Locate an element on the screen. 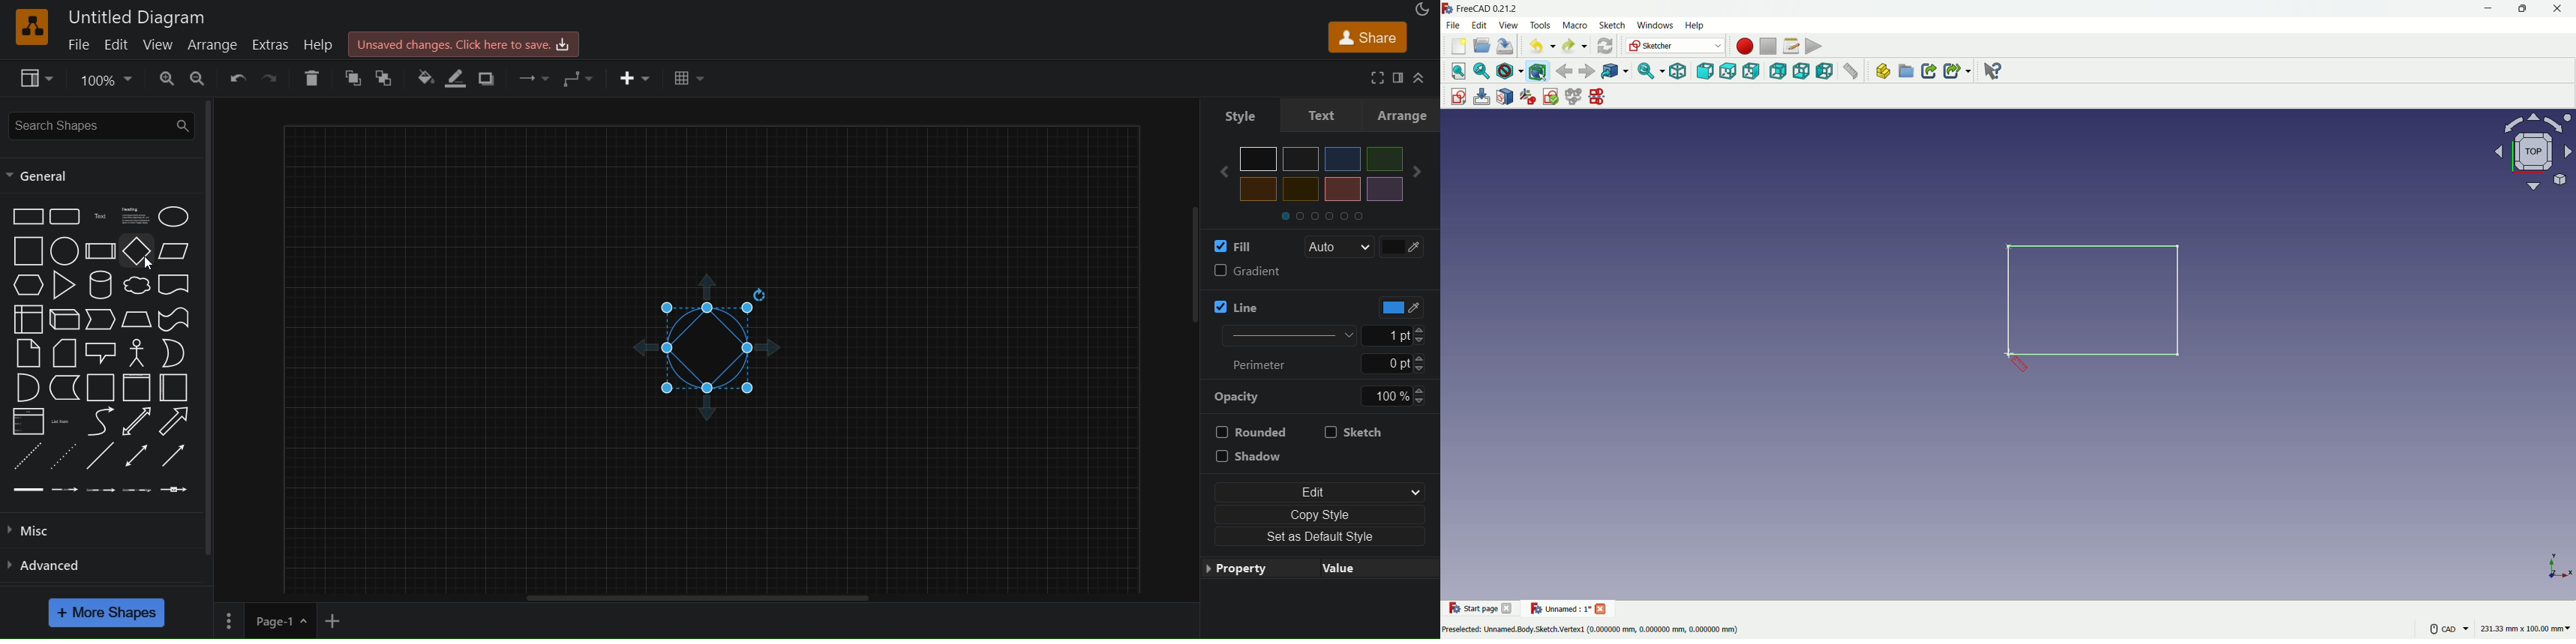 This screenshot has width=2576, height=644. bidirectional arrow is located at coordinates (134, 422).